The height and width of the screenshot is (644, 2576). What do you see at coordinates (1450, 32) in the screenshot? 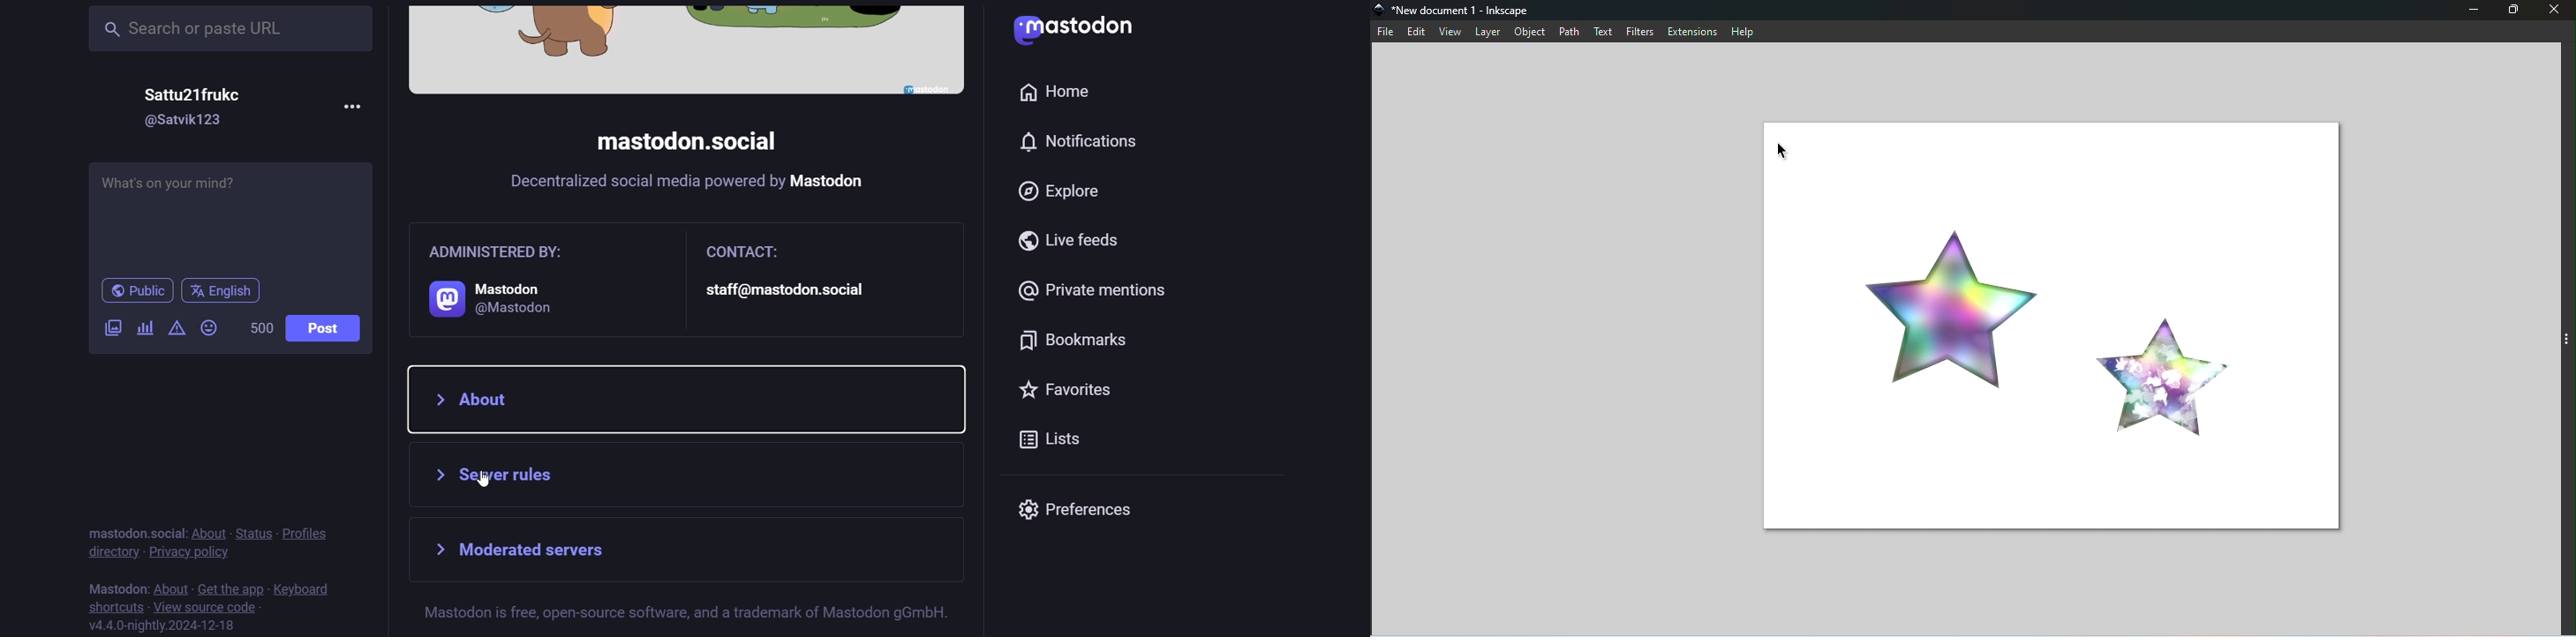
I see `View` at bounding box center [1450, 32].